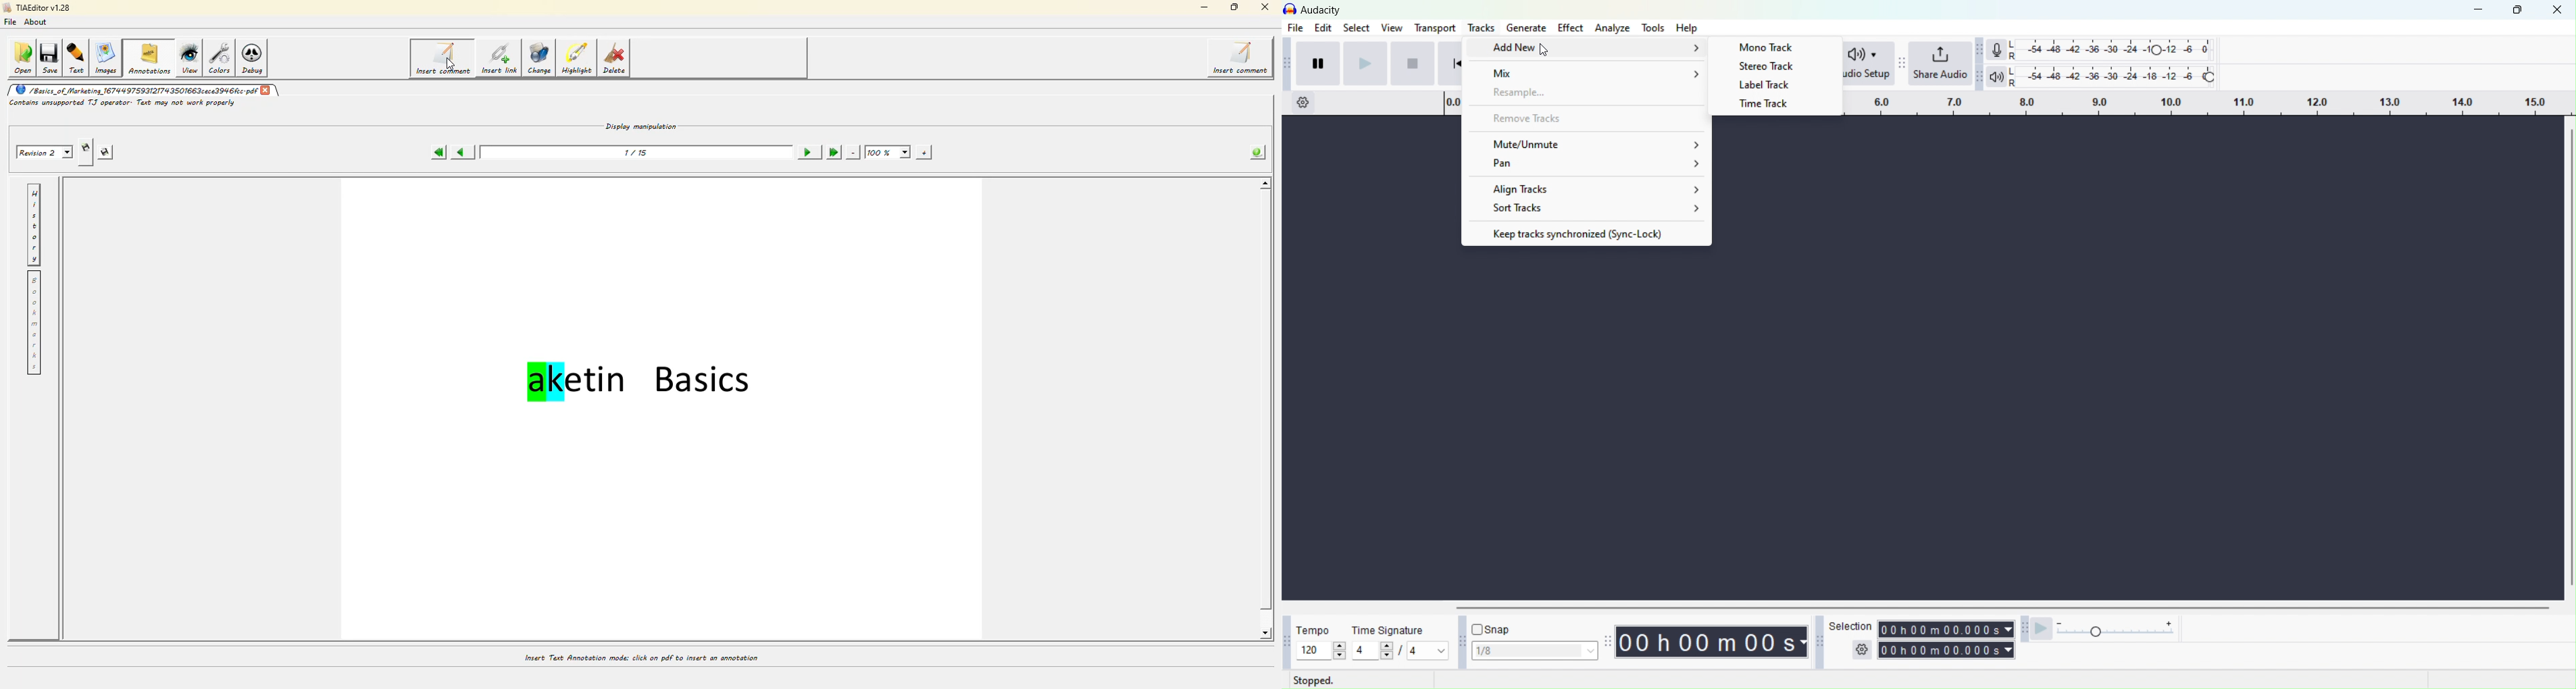 Image resolution: width=2576 pixels, height=700 pixels. Describe the element at coordinates (2044, 630) in the screenshot. I see `Play at speed` at that location.